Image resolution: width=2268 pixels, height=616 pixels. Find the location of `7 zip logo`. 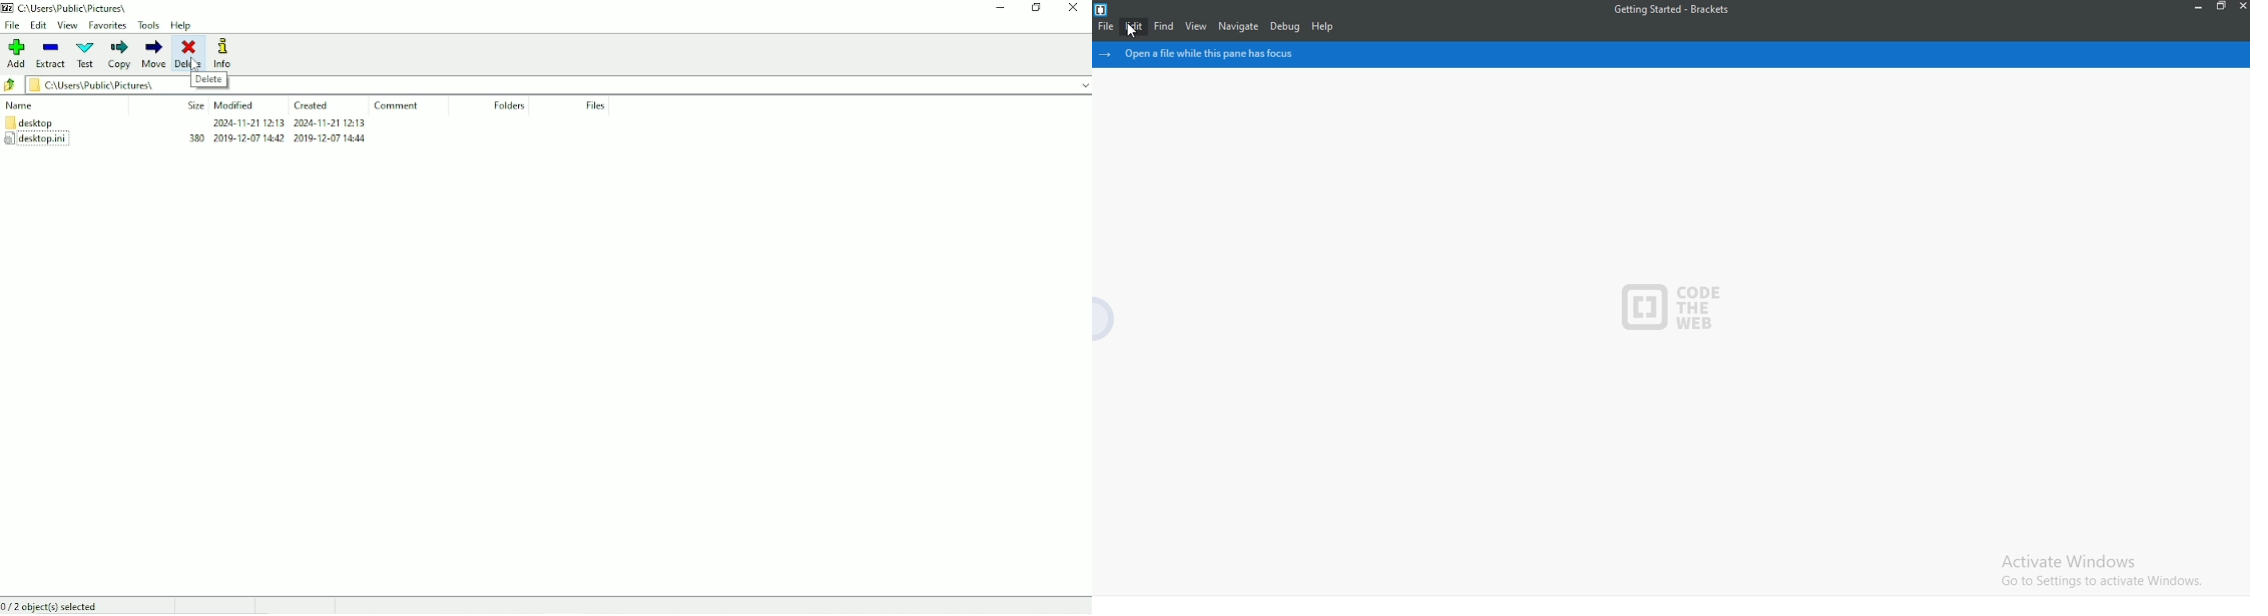

7 zip logo is located at coordinates (8, 9).